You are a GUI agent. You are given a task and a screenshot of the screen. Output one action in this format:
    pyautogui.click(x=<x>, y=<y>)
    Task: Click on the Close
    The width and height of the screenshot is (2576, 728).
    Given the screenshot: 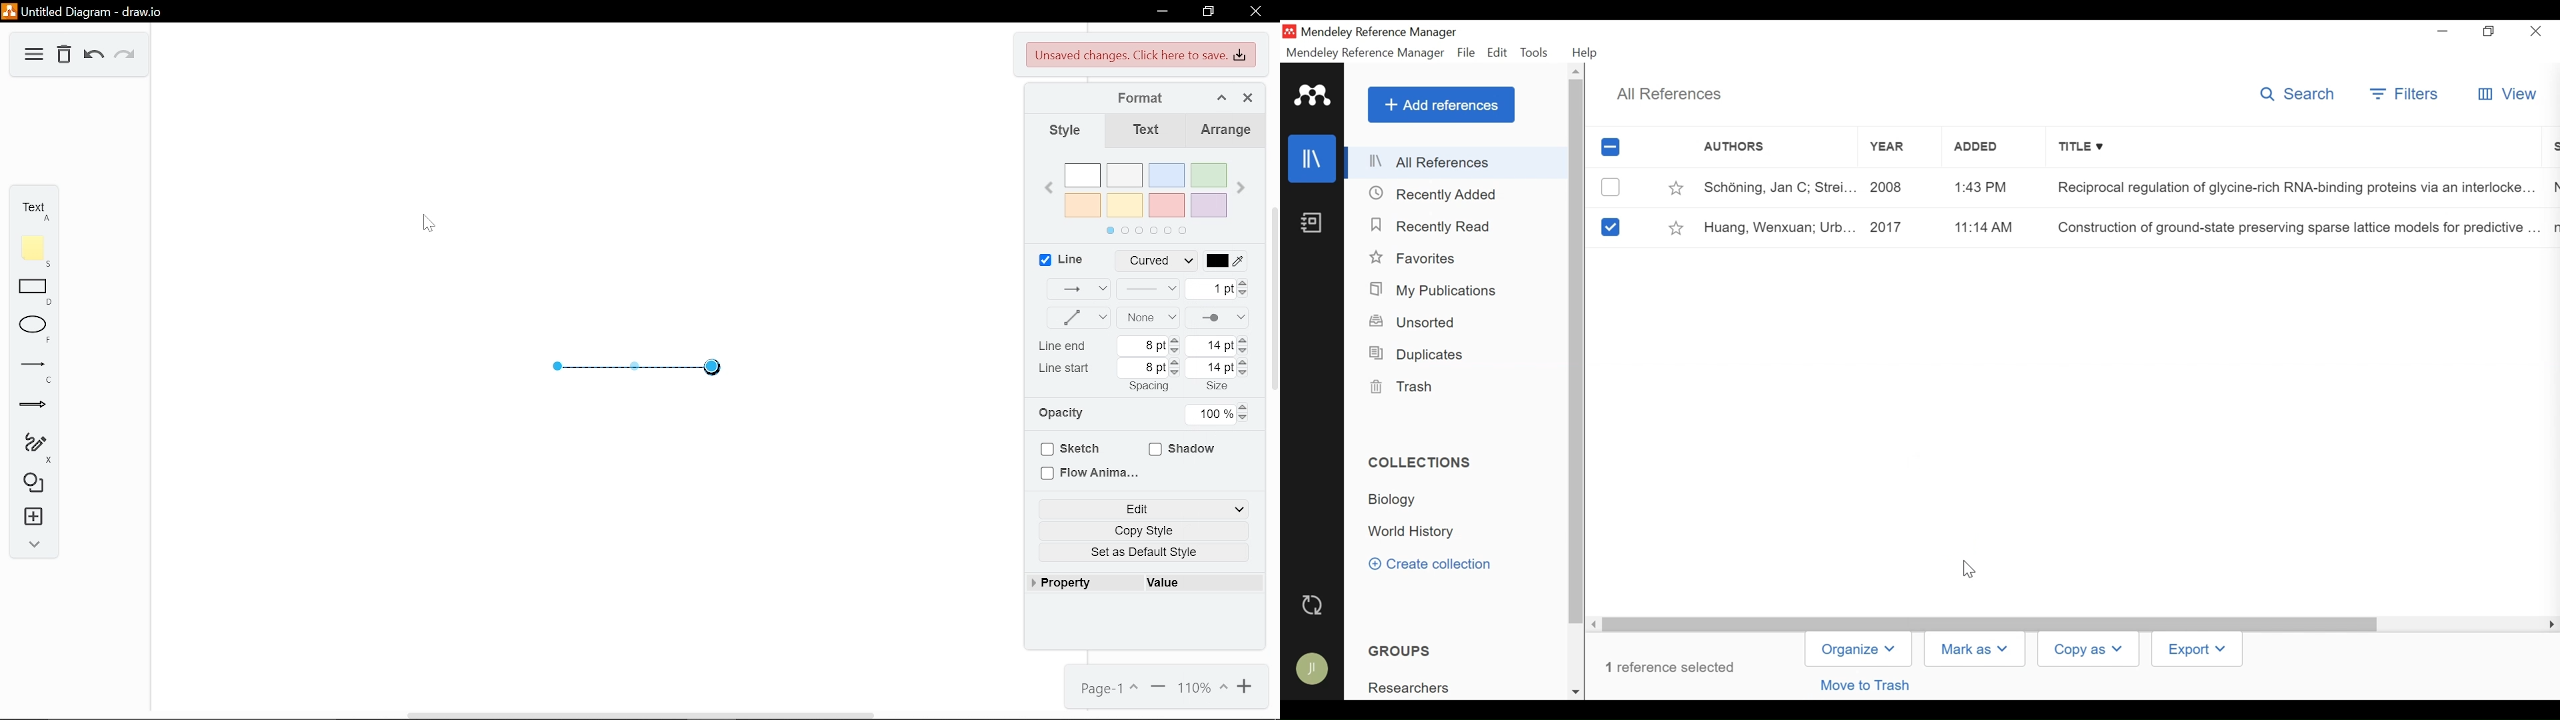 What is the action you would take?
    pyautogui.click(x=1256, y=13)
    